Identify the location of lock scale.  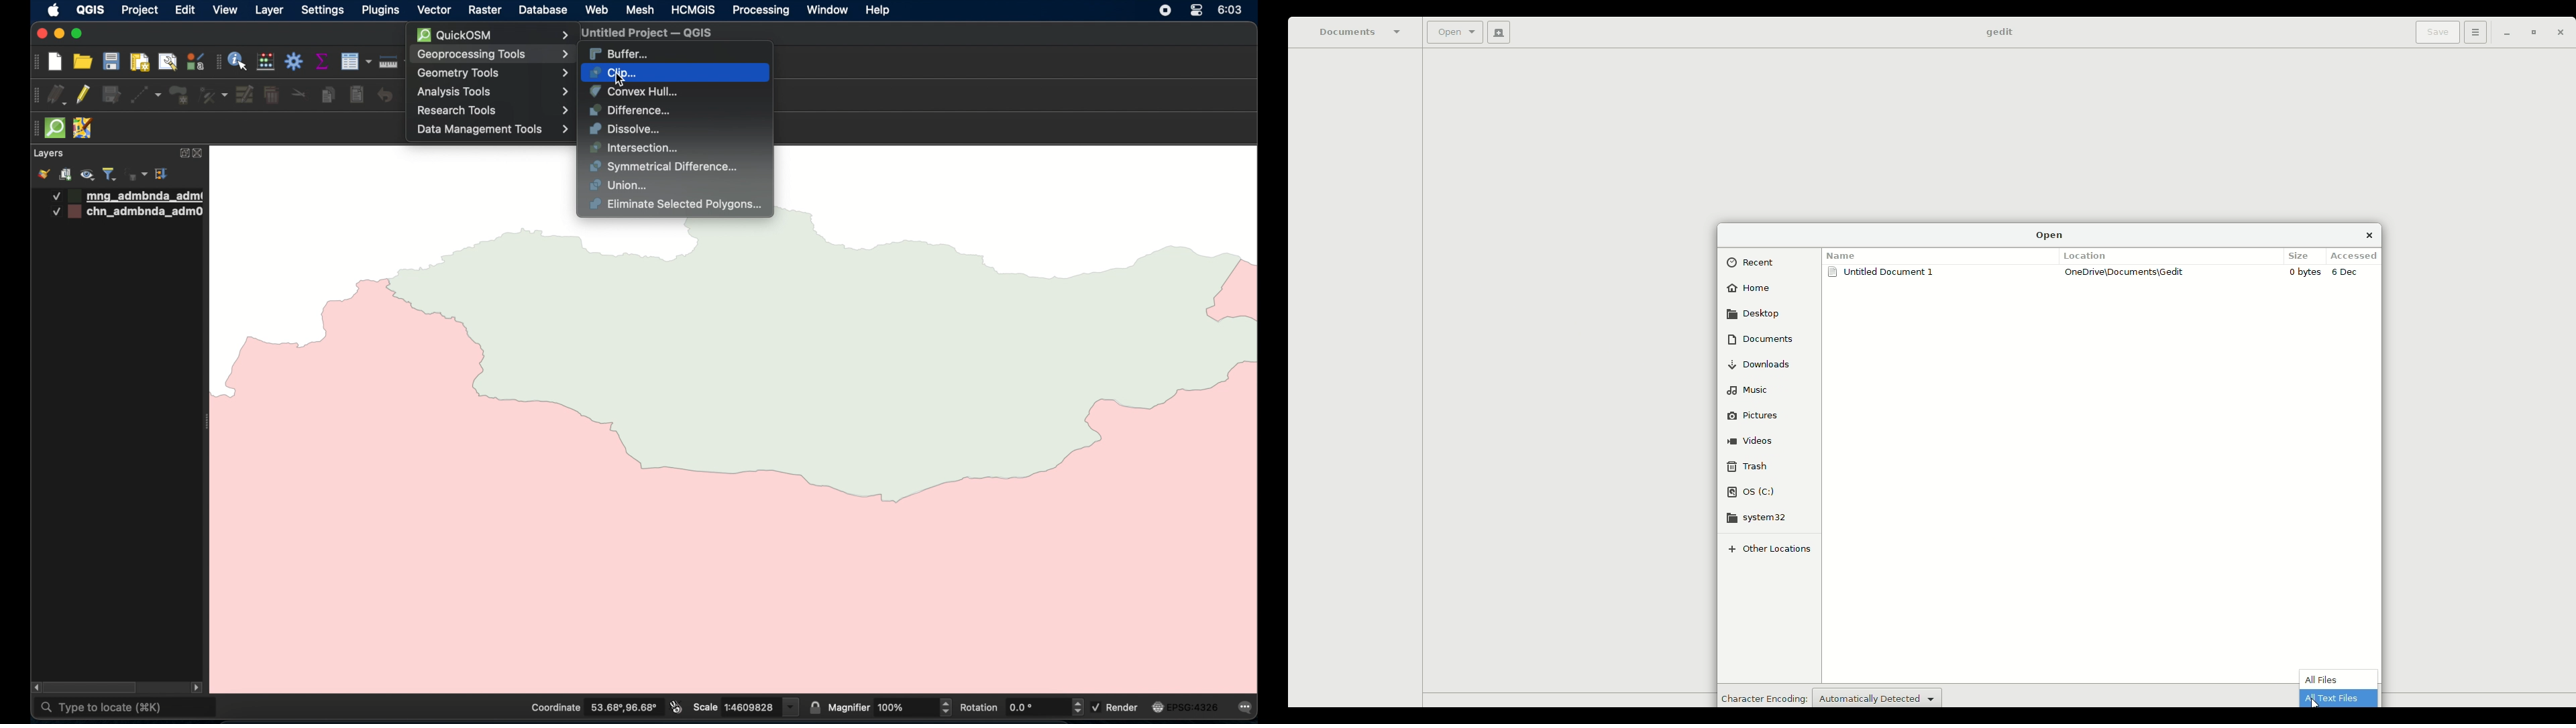
(814, 706).